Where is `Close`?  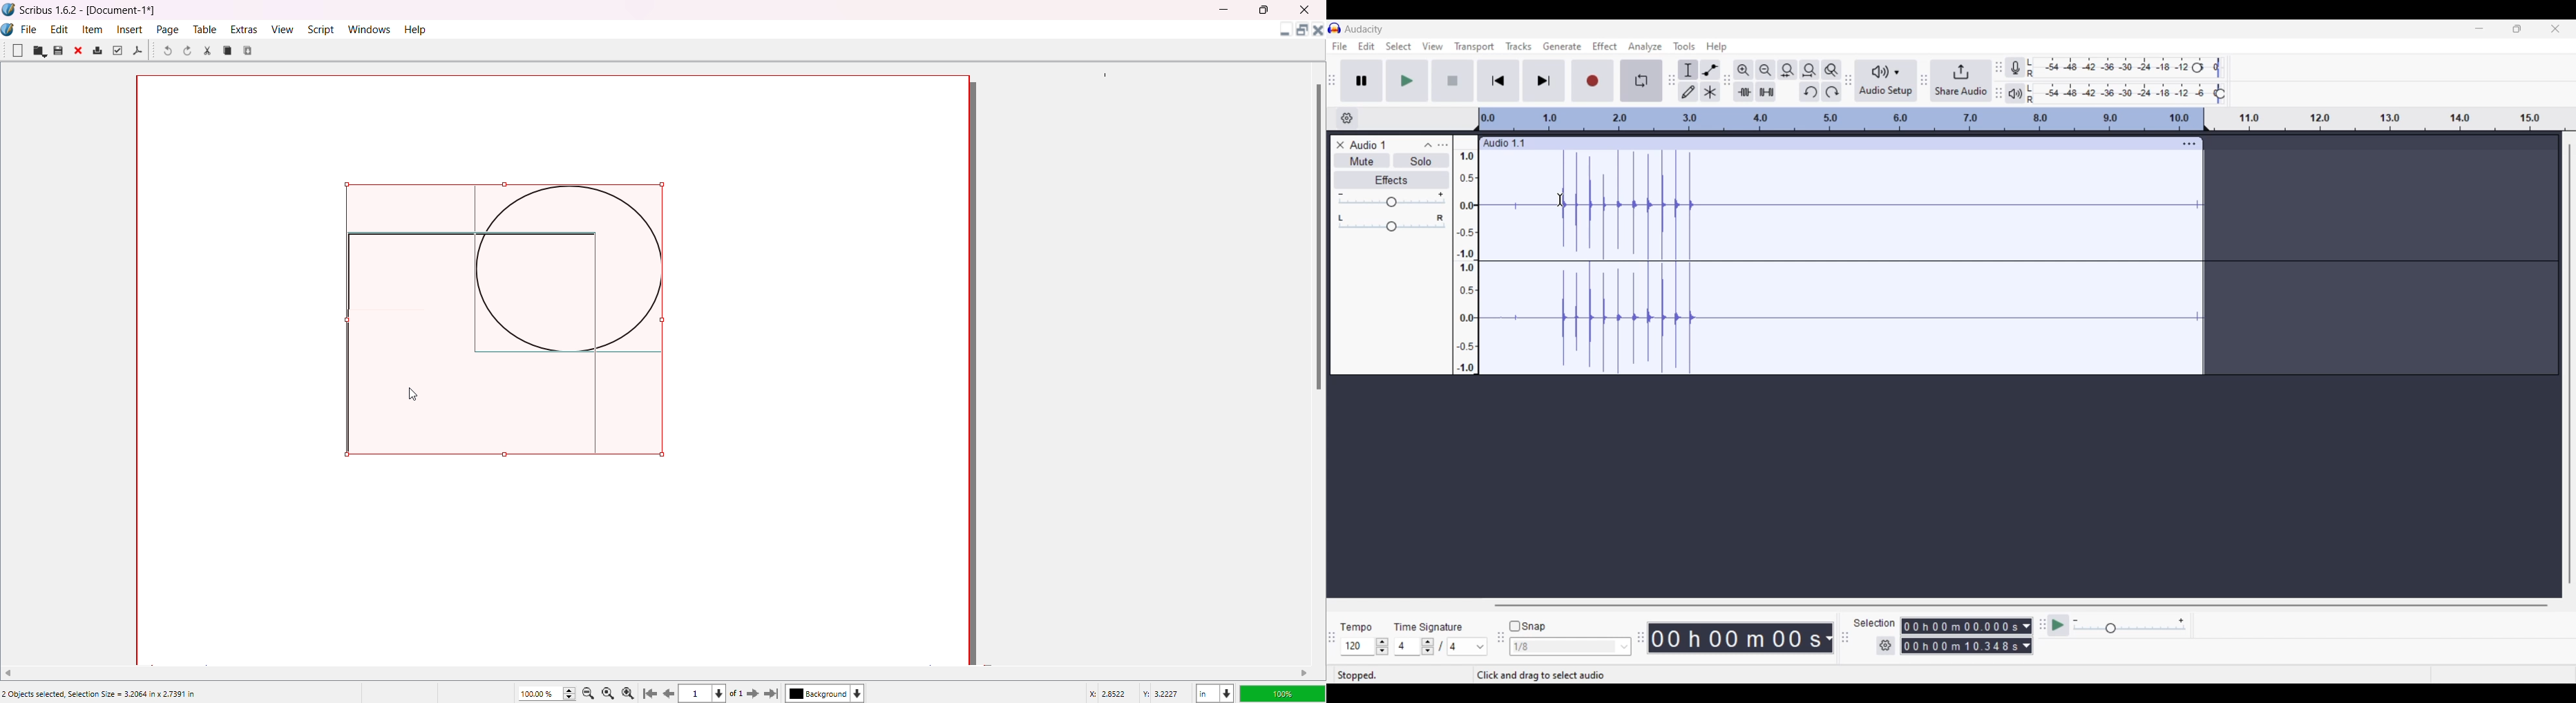 Close is located at coordinates (1340, 145).